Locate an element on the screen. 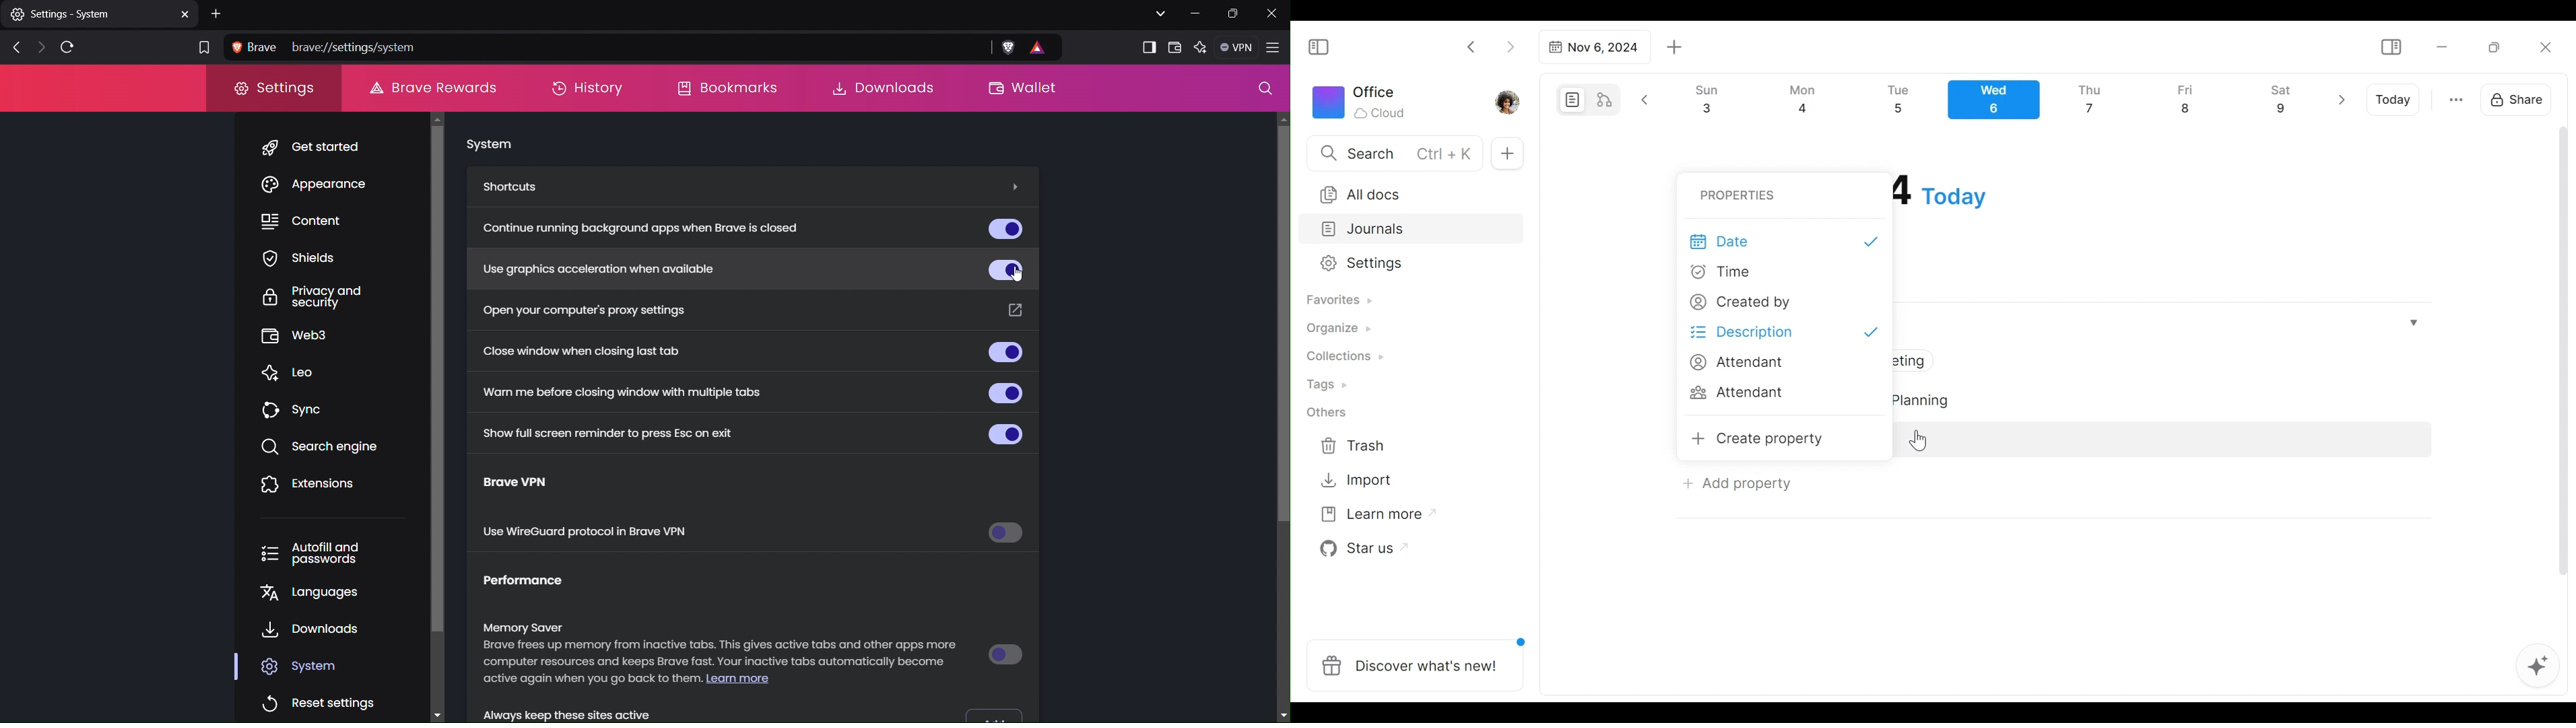 The width and height of the screenshot is (2576, 728). Created by is located at coordinates (1742, 301).